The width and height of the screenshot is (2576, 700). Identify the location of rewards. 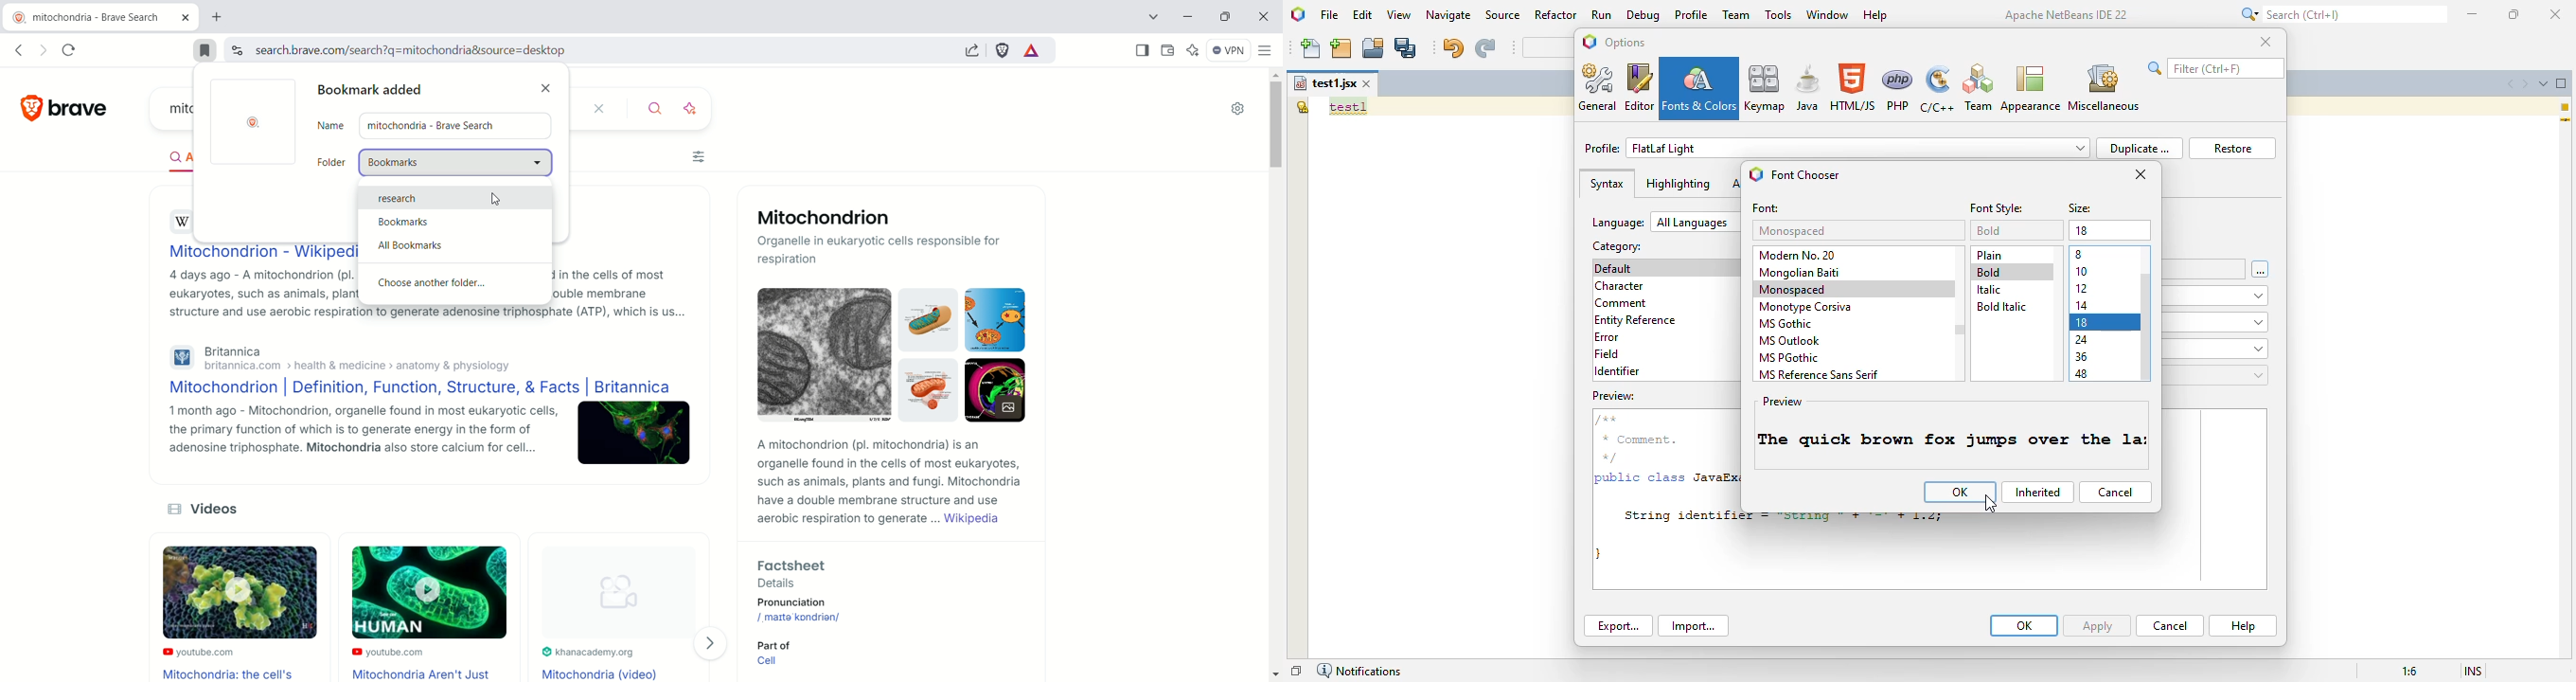
(1031, 51).